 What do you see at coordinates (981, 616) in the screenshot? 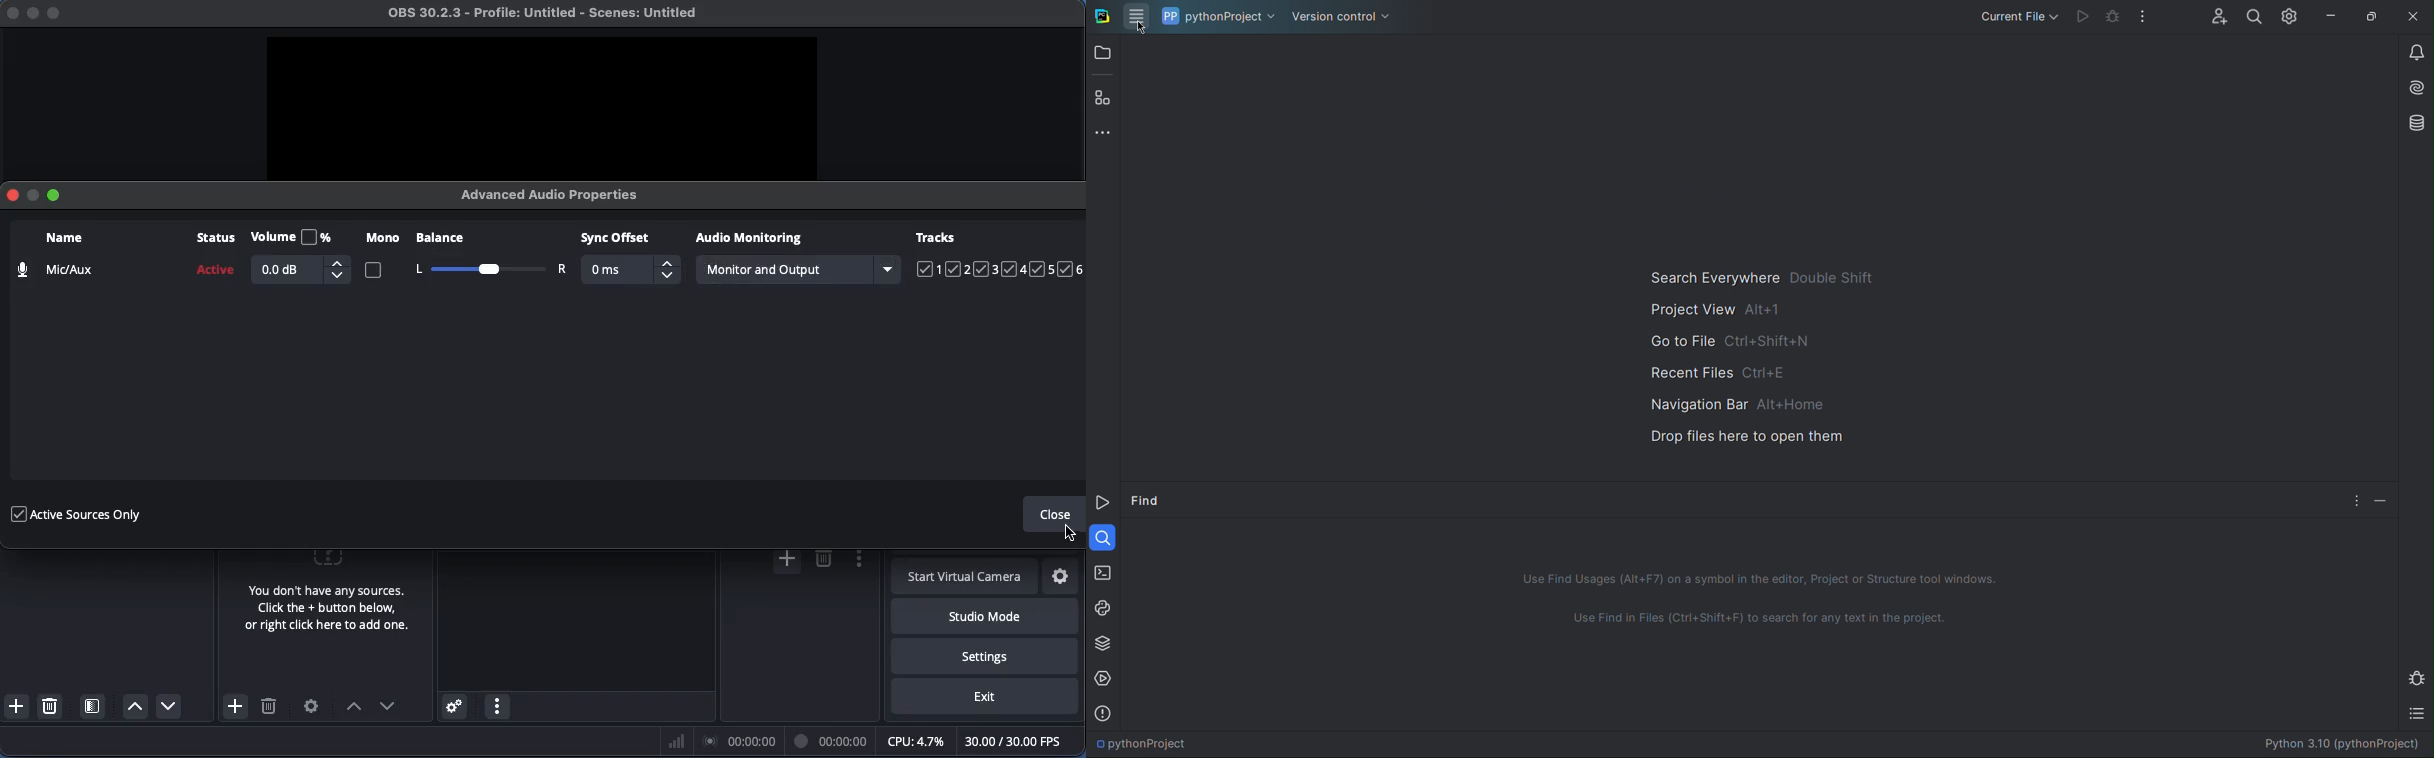
I see `Studio mode` at bounding box center [981, 616].